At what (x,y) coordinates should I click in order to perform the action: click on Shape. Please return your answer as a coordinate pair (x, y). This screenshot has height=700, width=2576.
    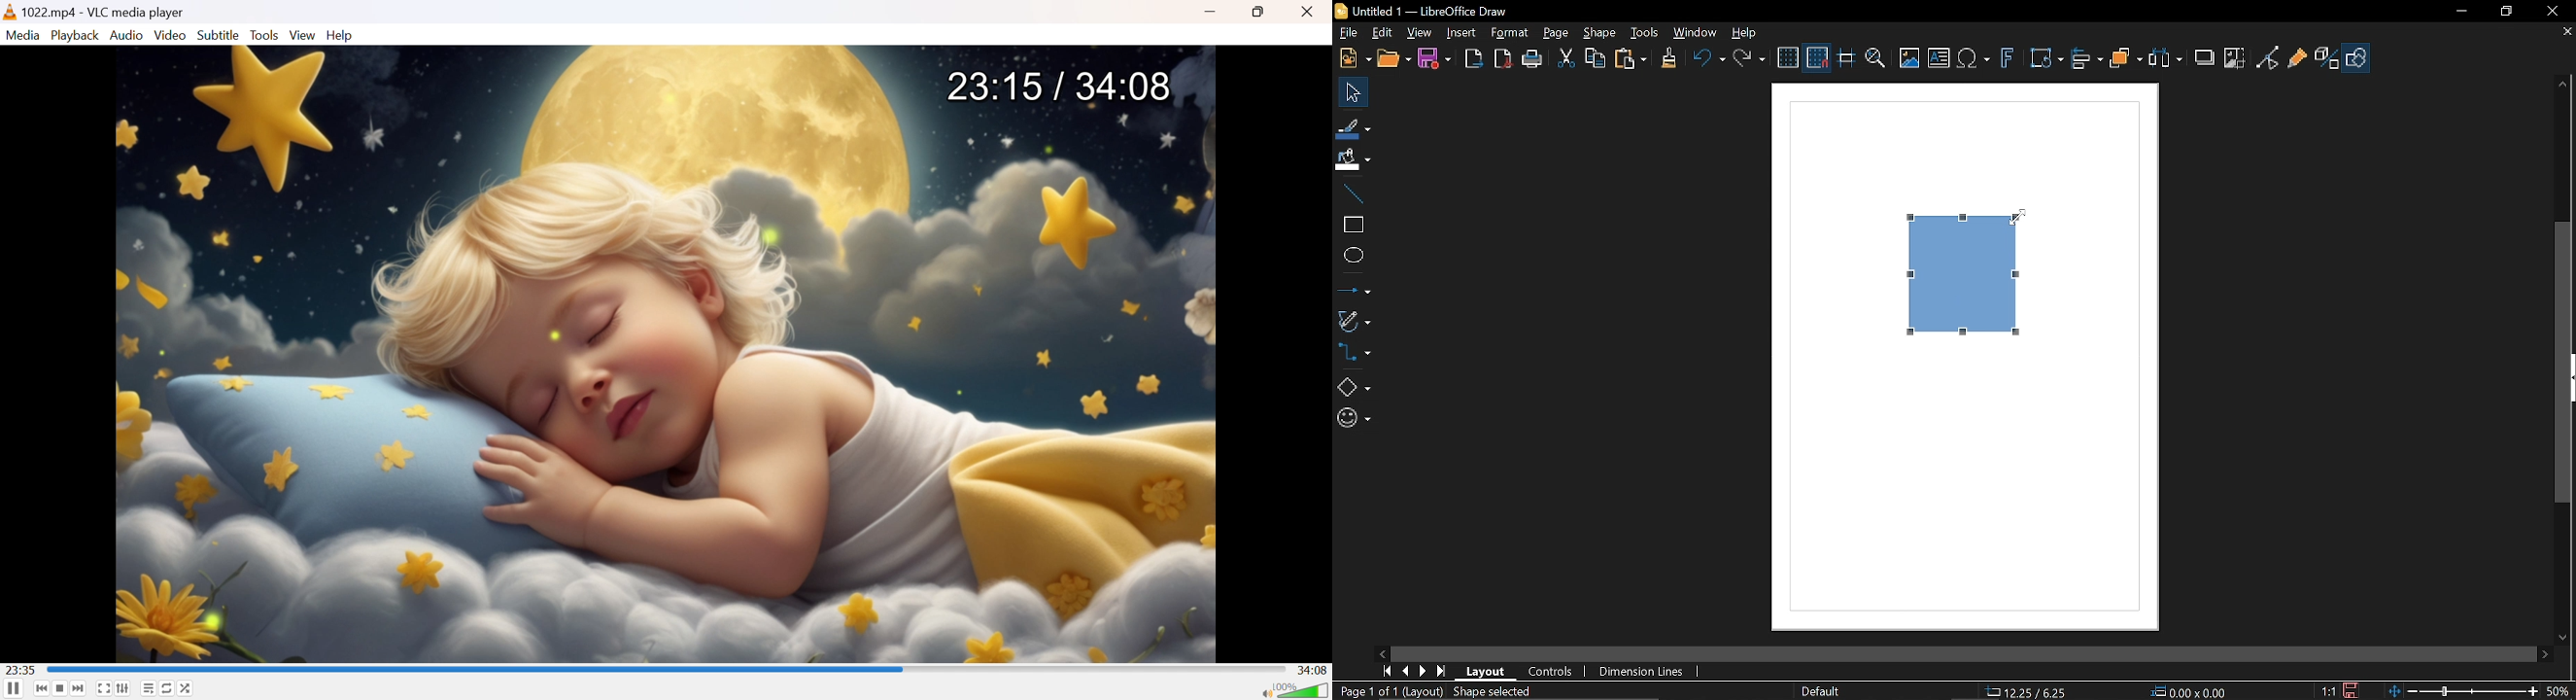
    Looking at the image, I should click on (1598, 35).